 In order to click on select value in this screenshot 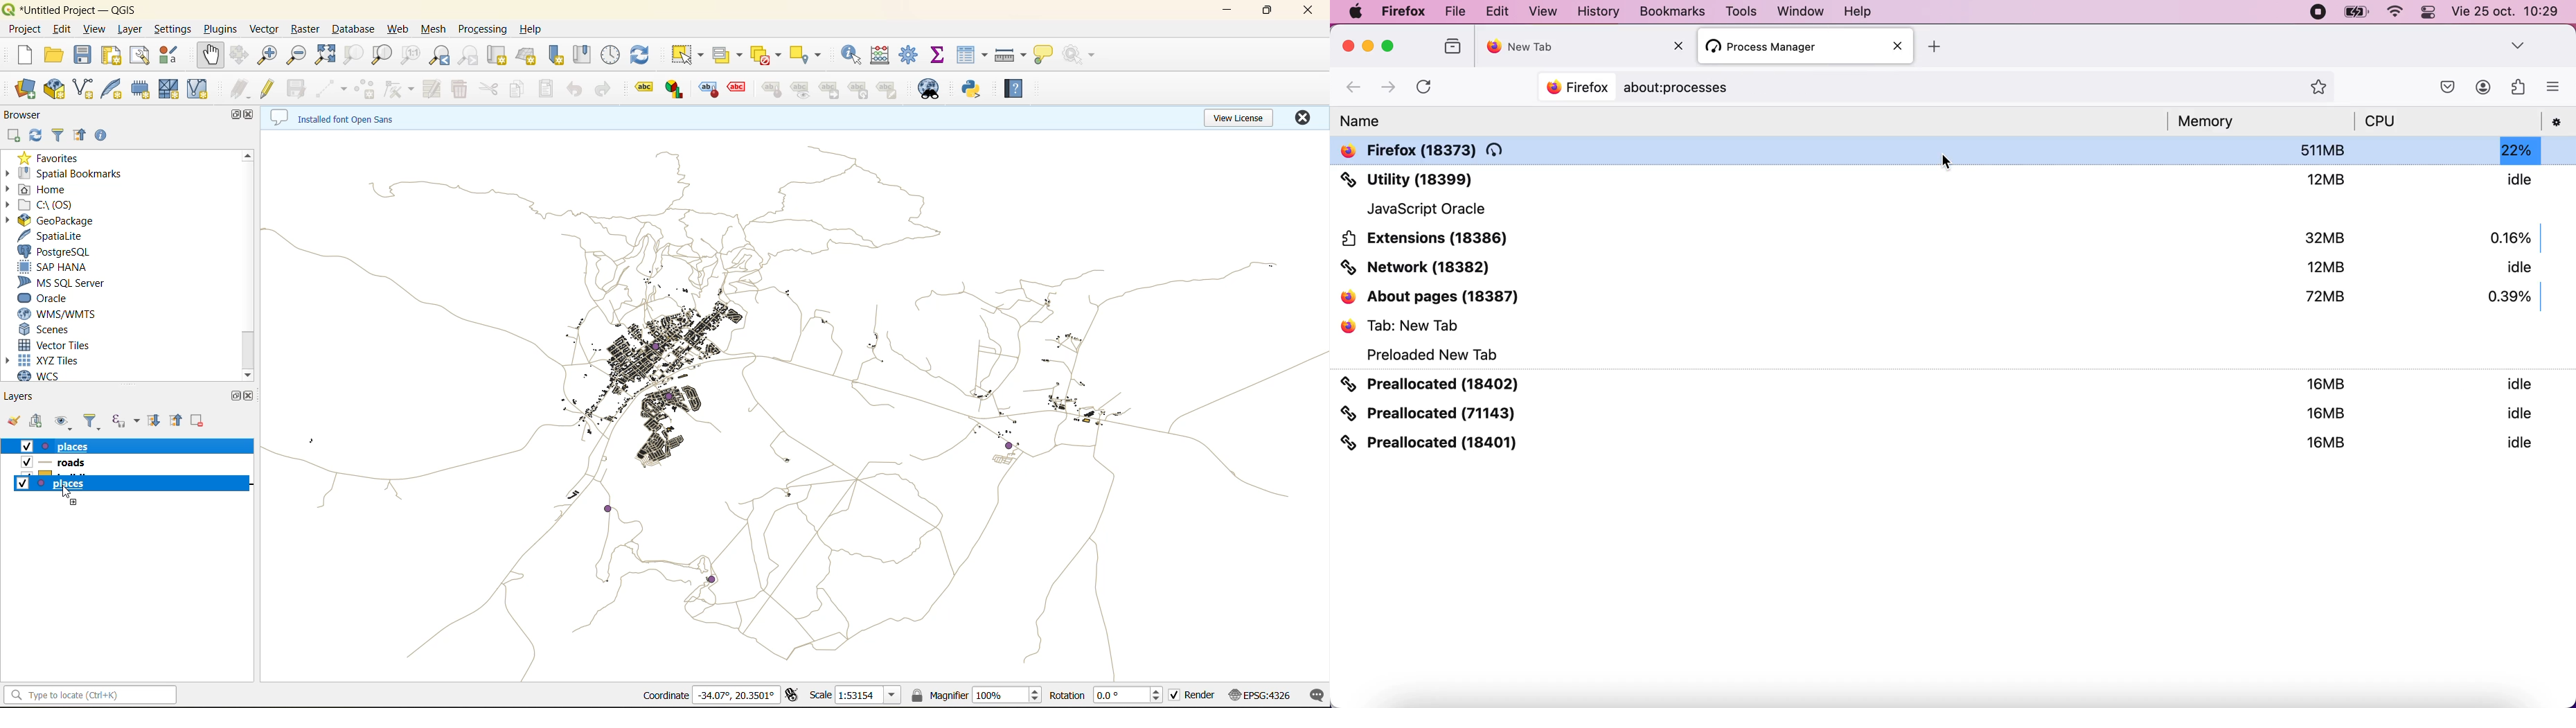, I will do `click(730, 53)`.